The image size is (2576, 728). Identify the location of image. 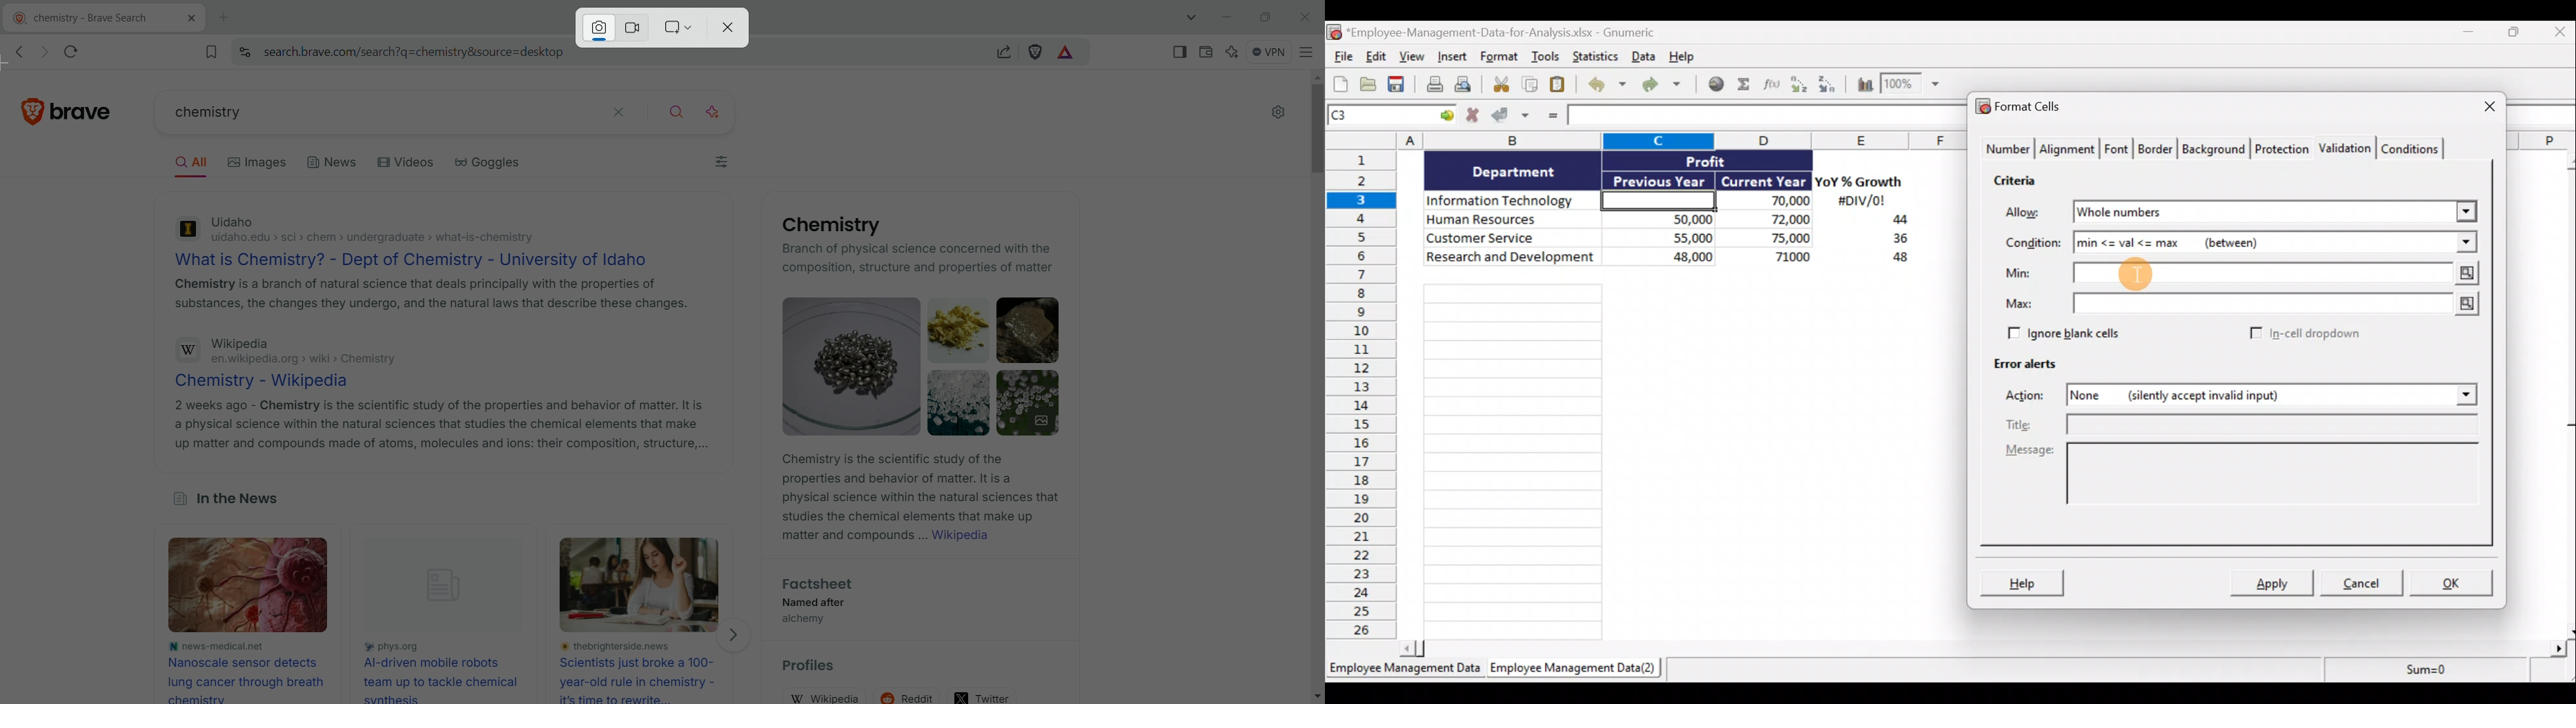
(644, 585).